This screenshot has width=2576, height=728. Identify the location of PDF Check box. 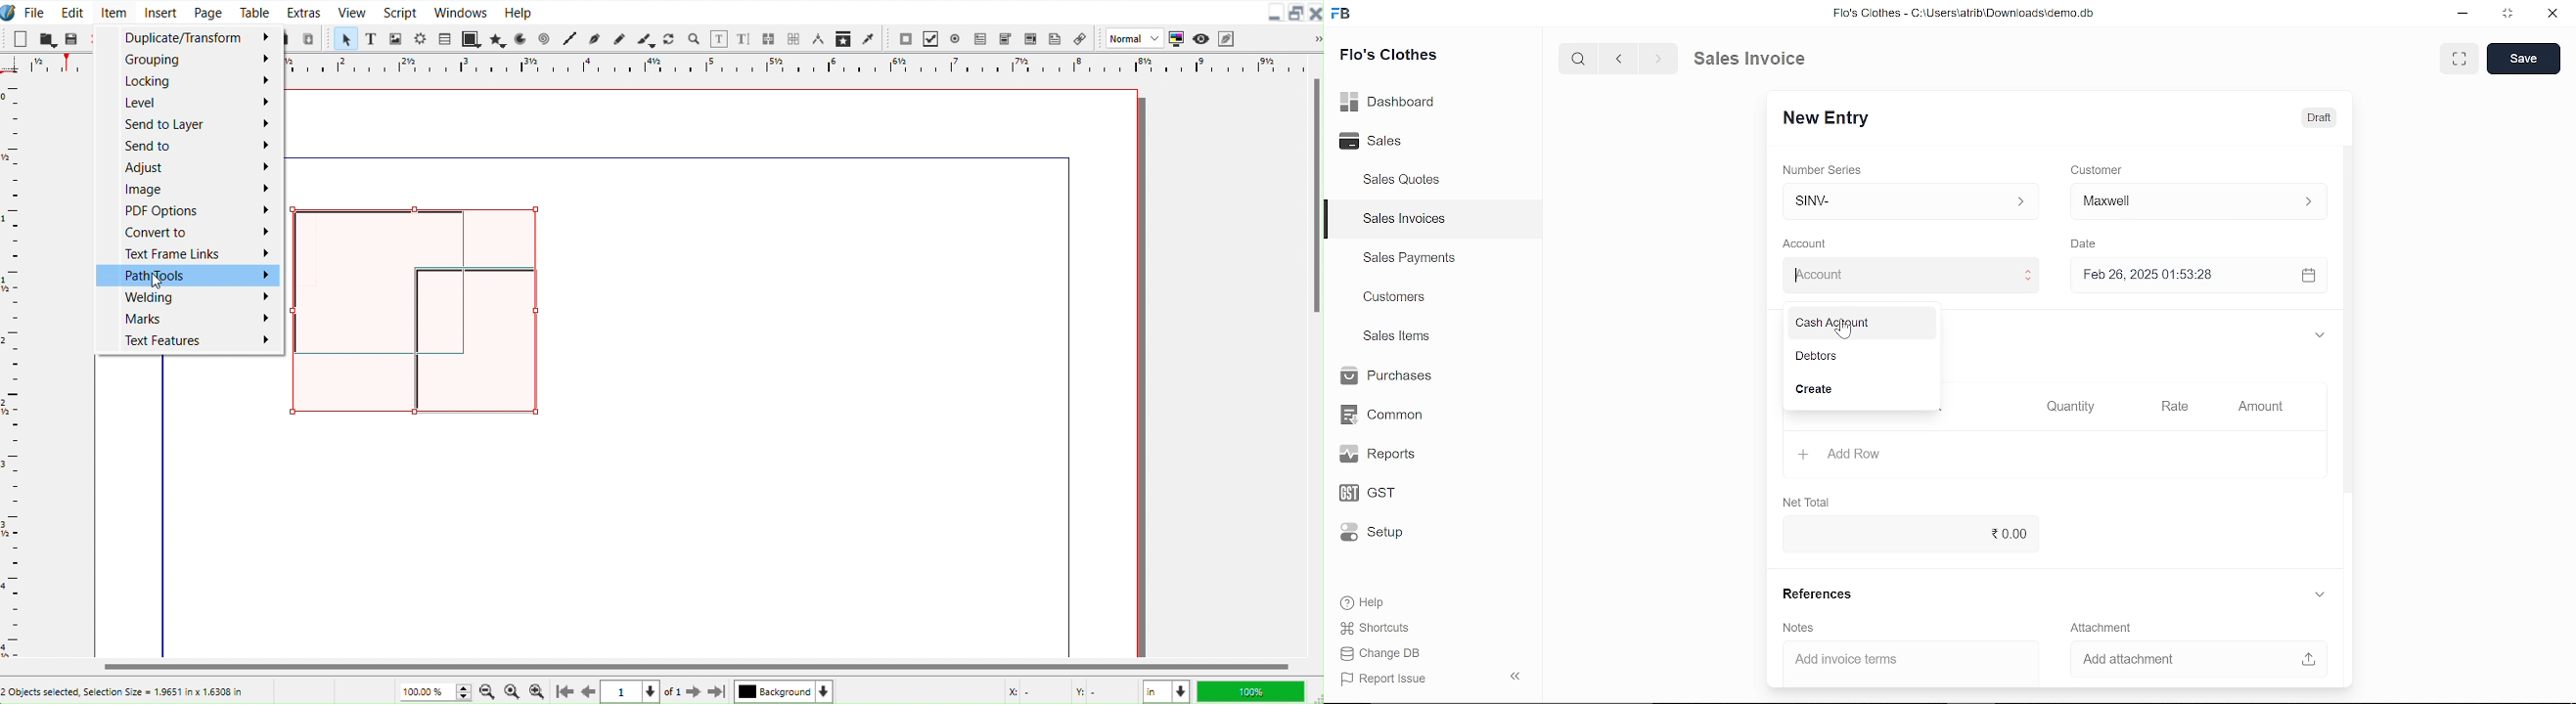
(930, 38).